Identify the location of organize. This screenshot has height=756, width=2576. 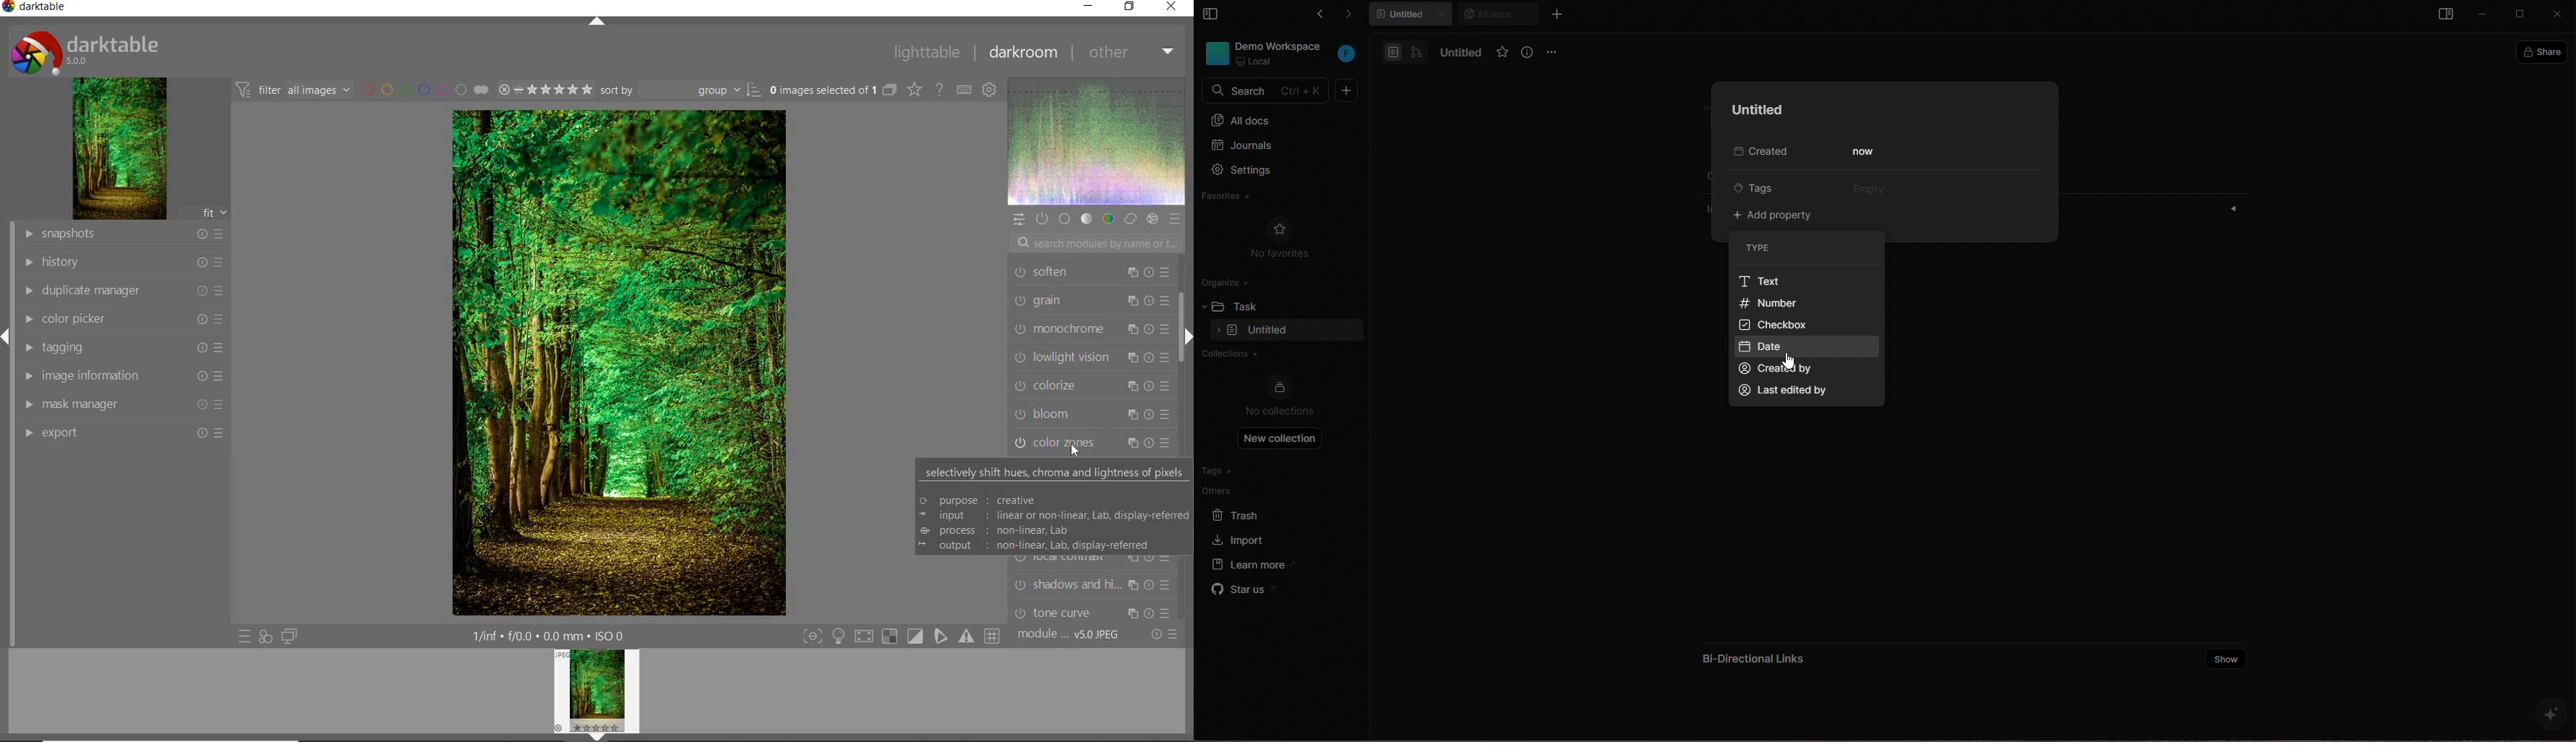
(1231, 281).